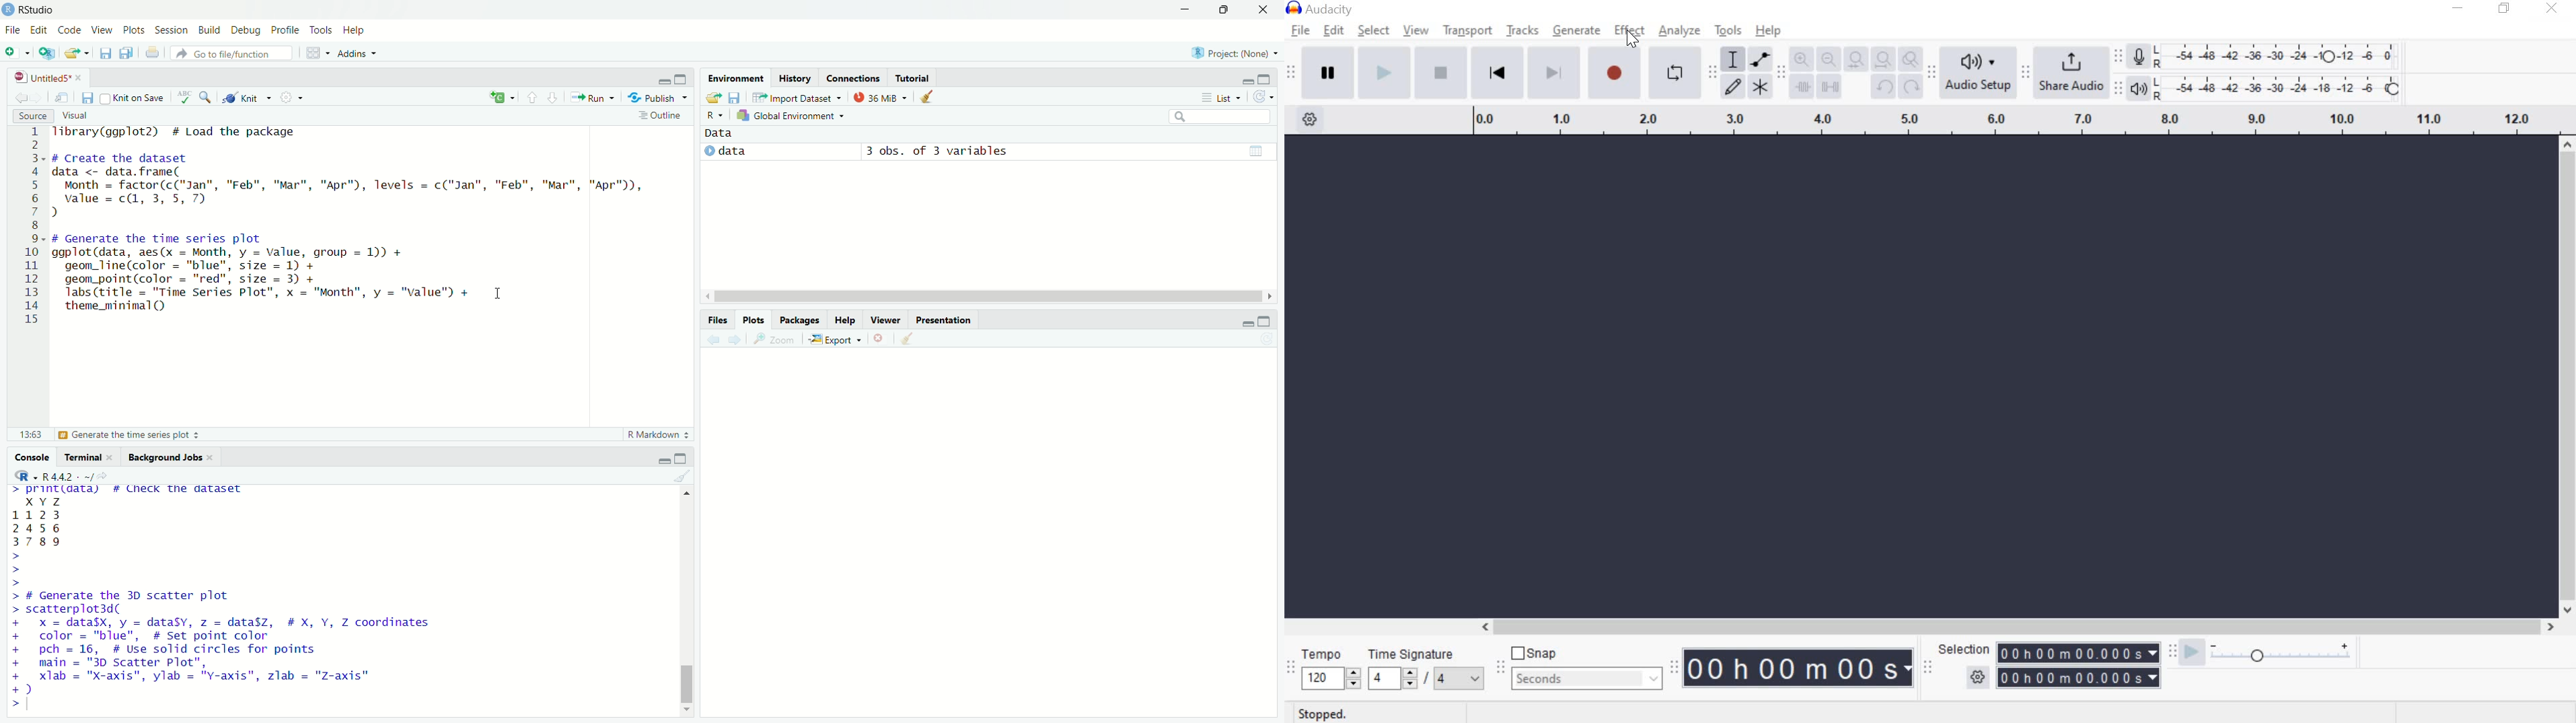 The image size is (2576, 728). What do you see at coordinates (153, 54) in the screenshot?
I see `print the file` at bounding box center [153, 54].